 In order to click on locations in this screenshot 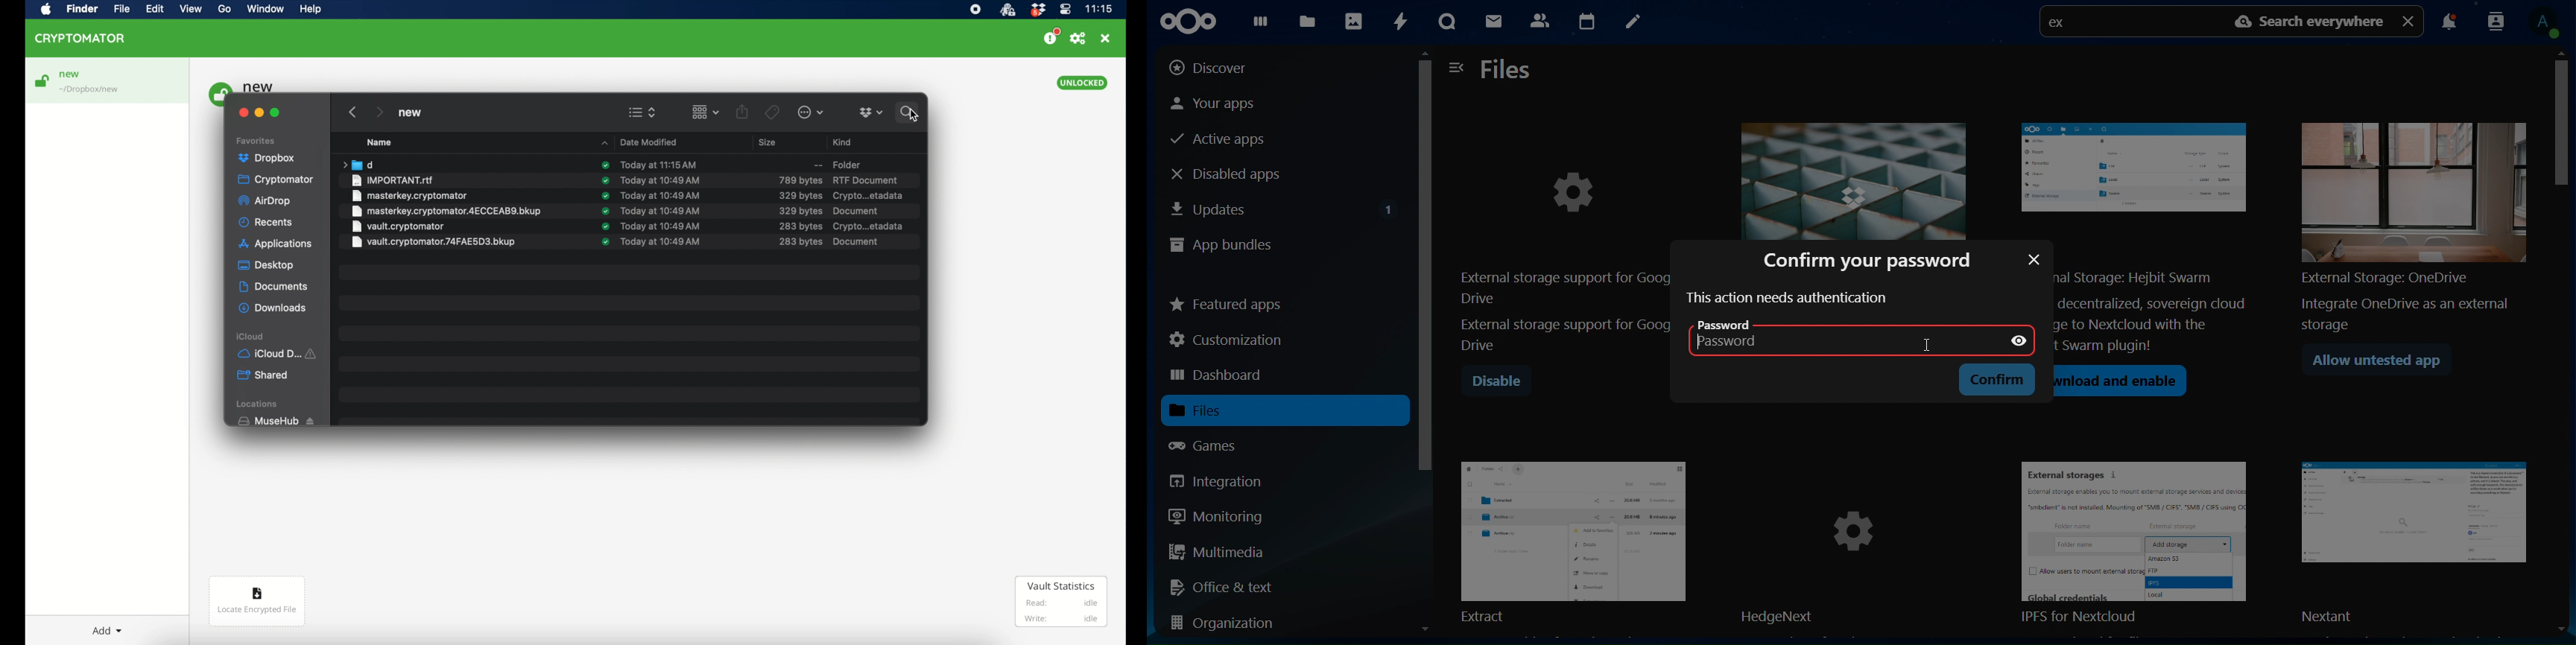, I will do `click(258, 404)`.